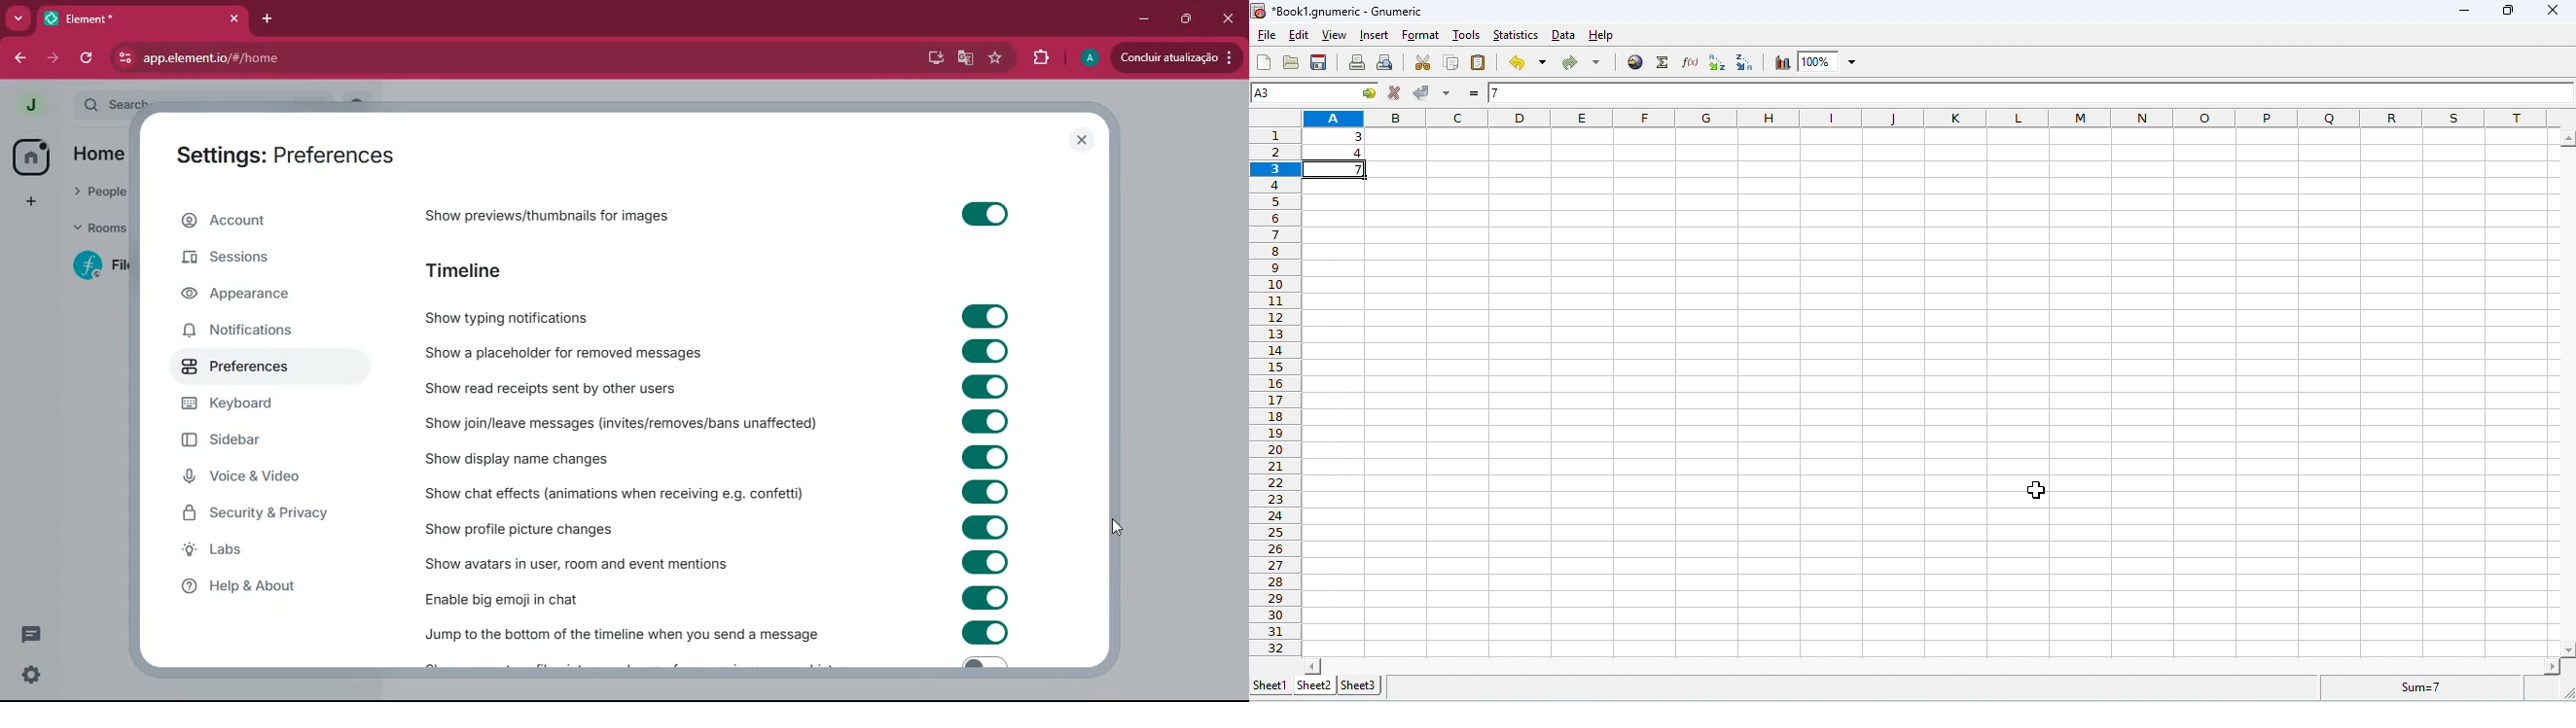 This screenshot has width=2576, height=728. I want to click on edit, so click(1300, 34).